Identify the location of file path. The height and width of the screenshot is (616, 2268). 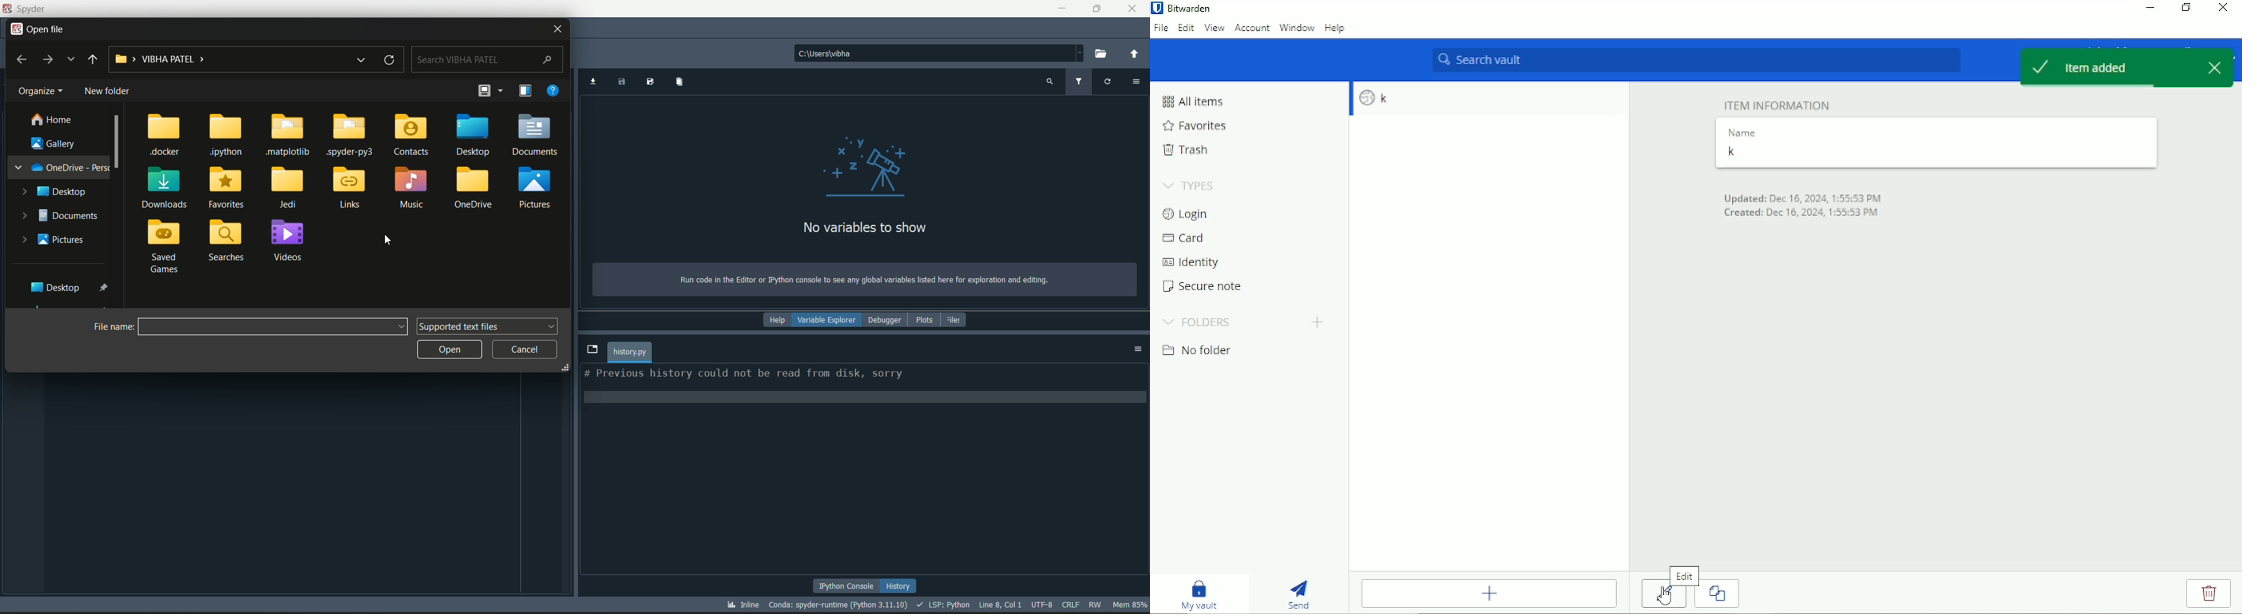
(276, 327).